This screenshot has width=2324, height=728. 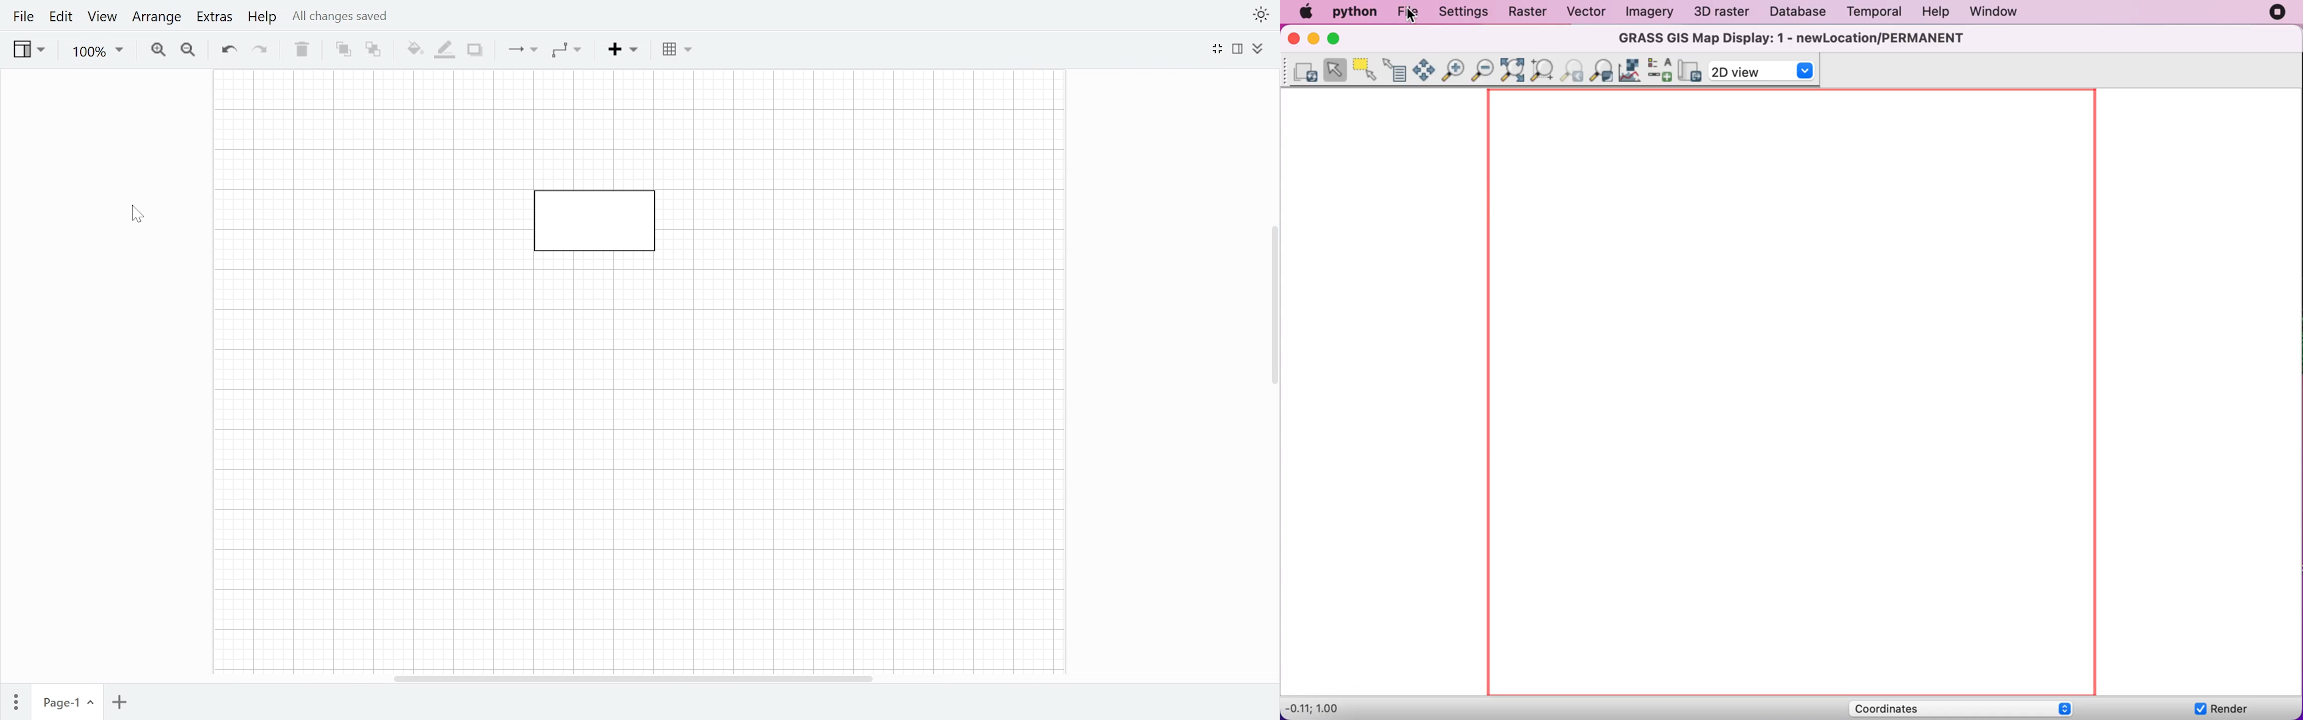 What do you see at coordinates (1261, 13) in the screenshot?
I see `Themes` at bounding box center [1261, 13].